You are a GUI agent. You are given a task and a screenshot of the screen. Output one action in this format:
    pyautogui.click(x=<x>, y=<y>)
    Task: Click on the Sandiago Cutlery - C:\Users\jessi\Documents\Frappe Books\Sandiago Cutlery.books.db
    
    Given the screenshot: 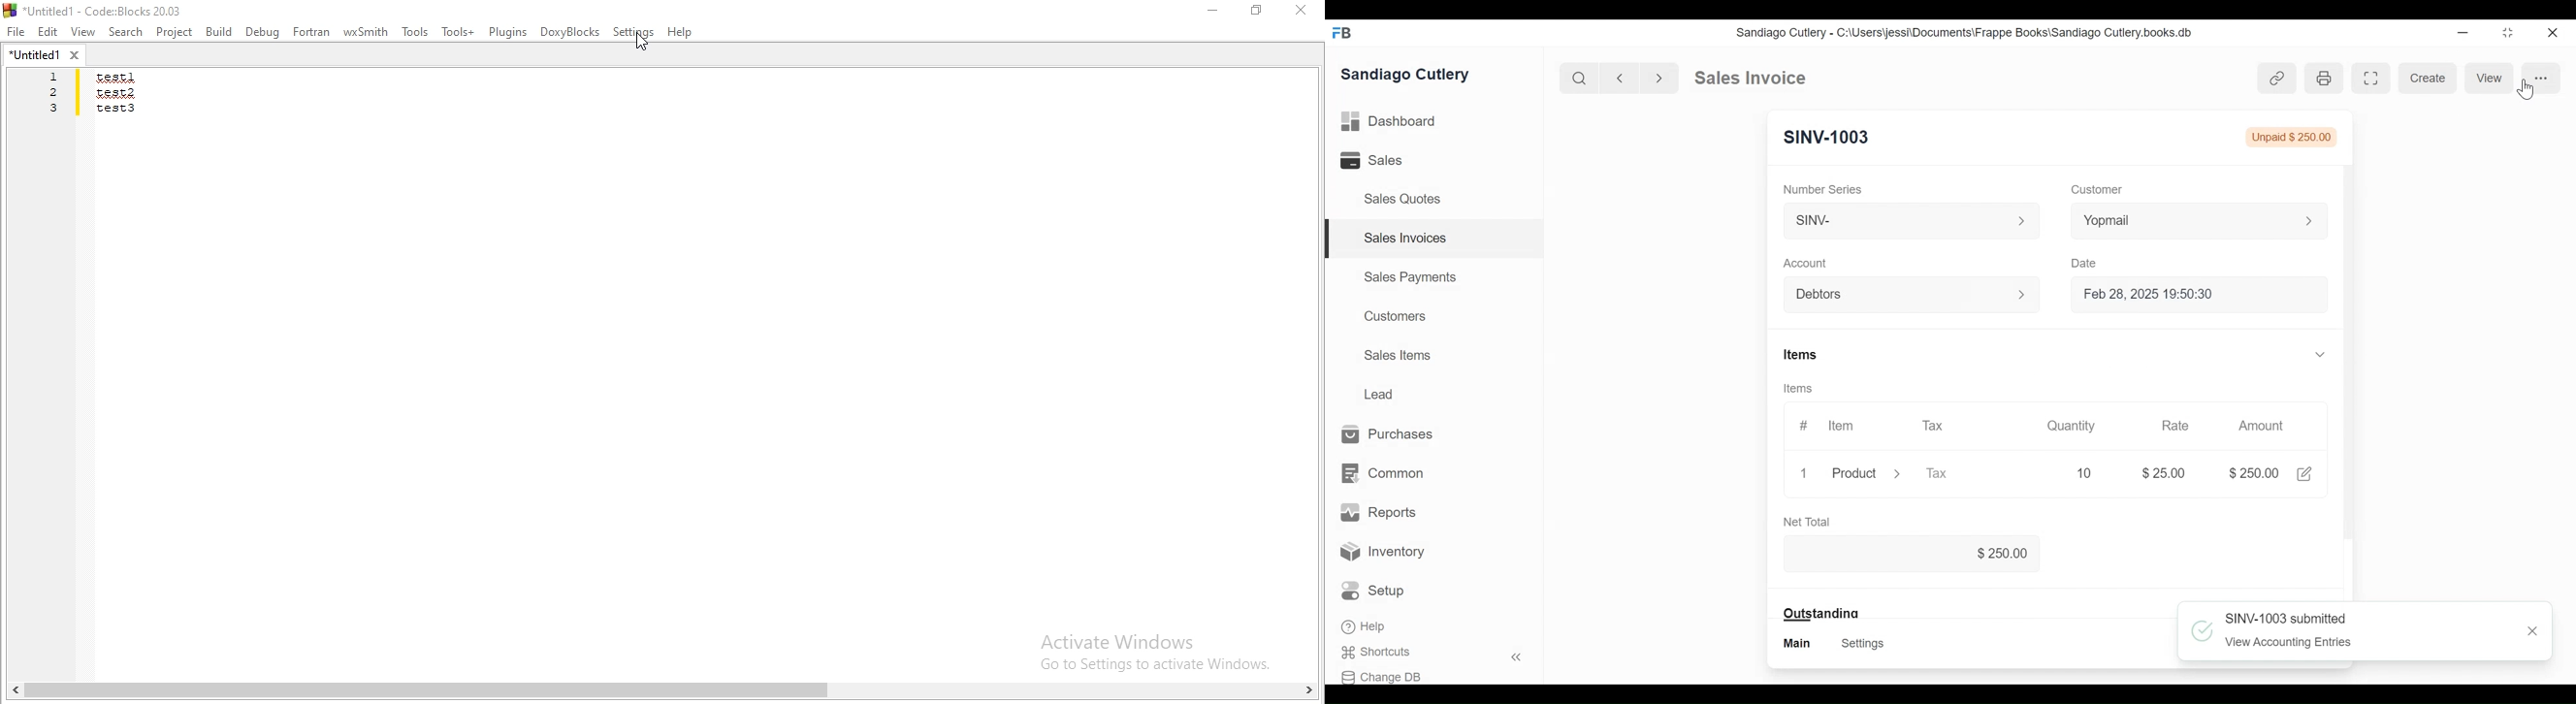 What is the action you would take?
    pyautogui.click(x=1963, y=32)
    